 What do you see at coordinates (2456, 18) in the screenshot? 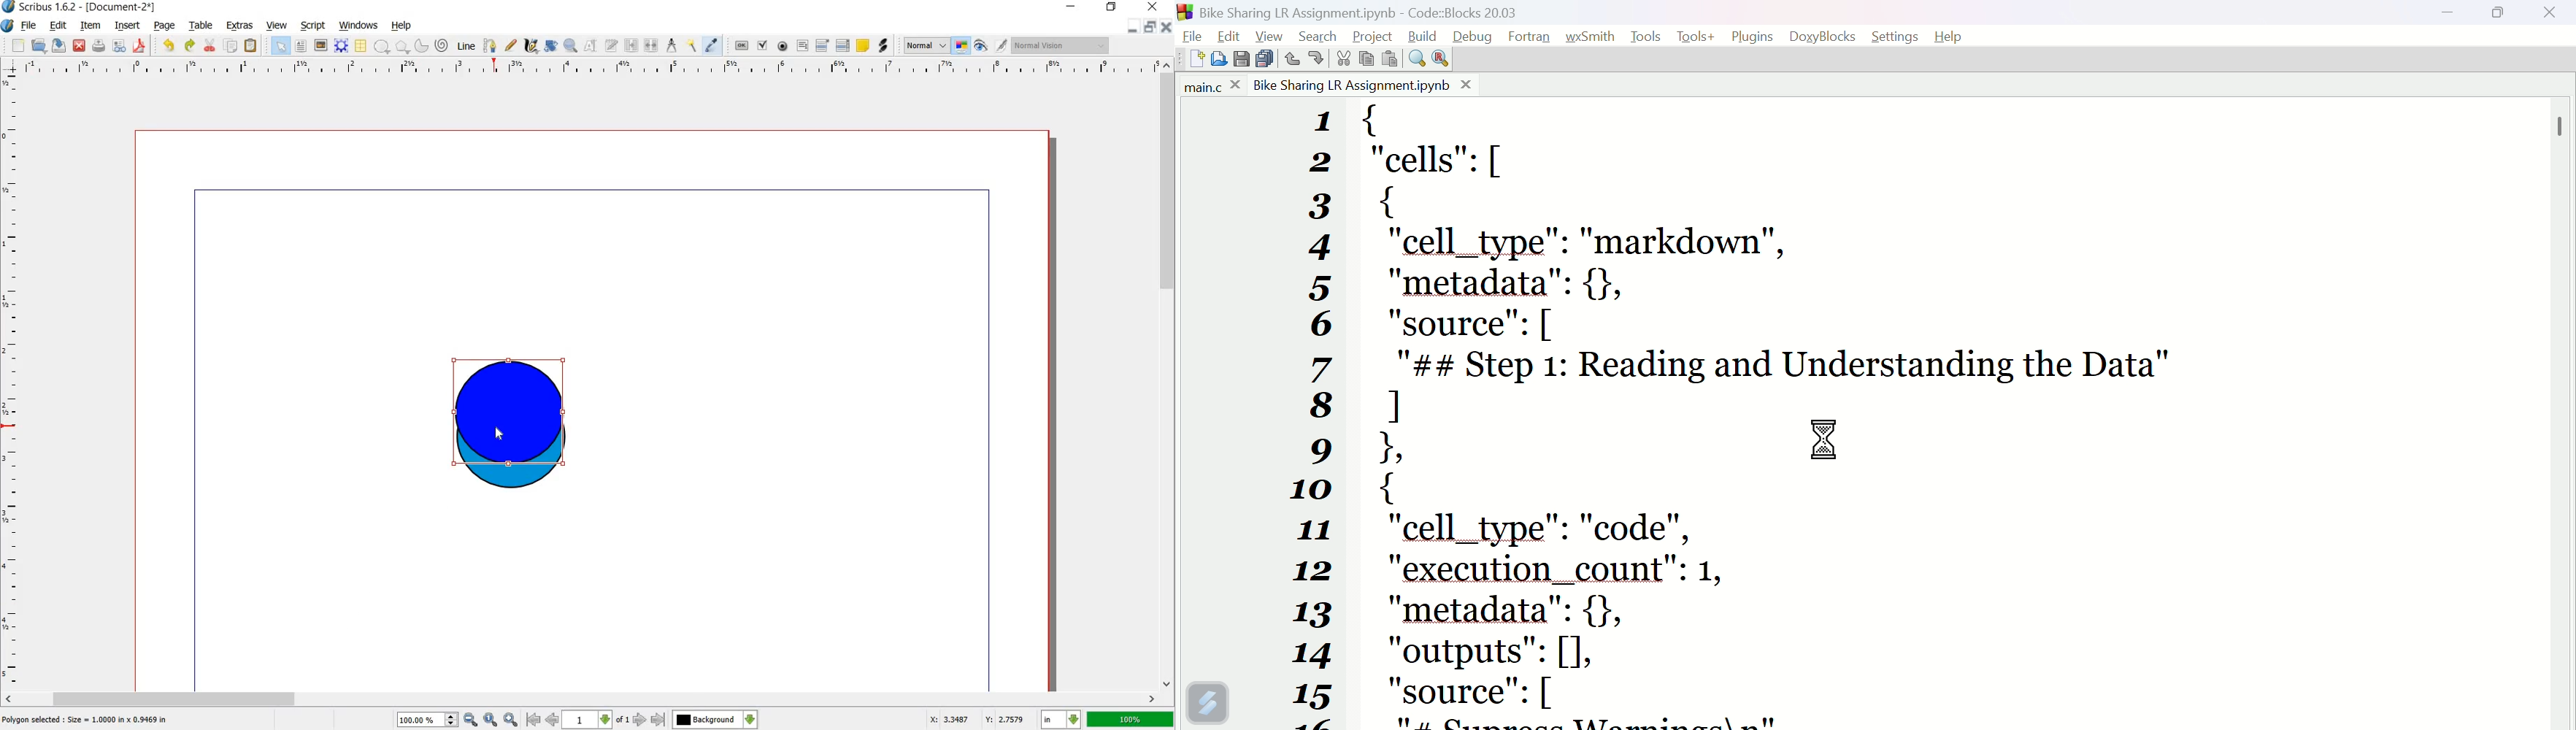
I see `minimise` at bounding box center [2456, 18].